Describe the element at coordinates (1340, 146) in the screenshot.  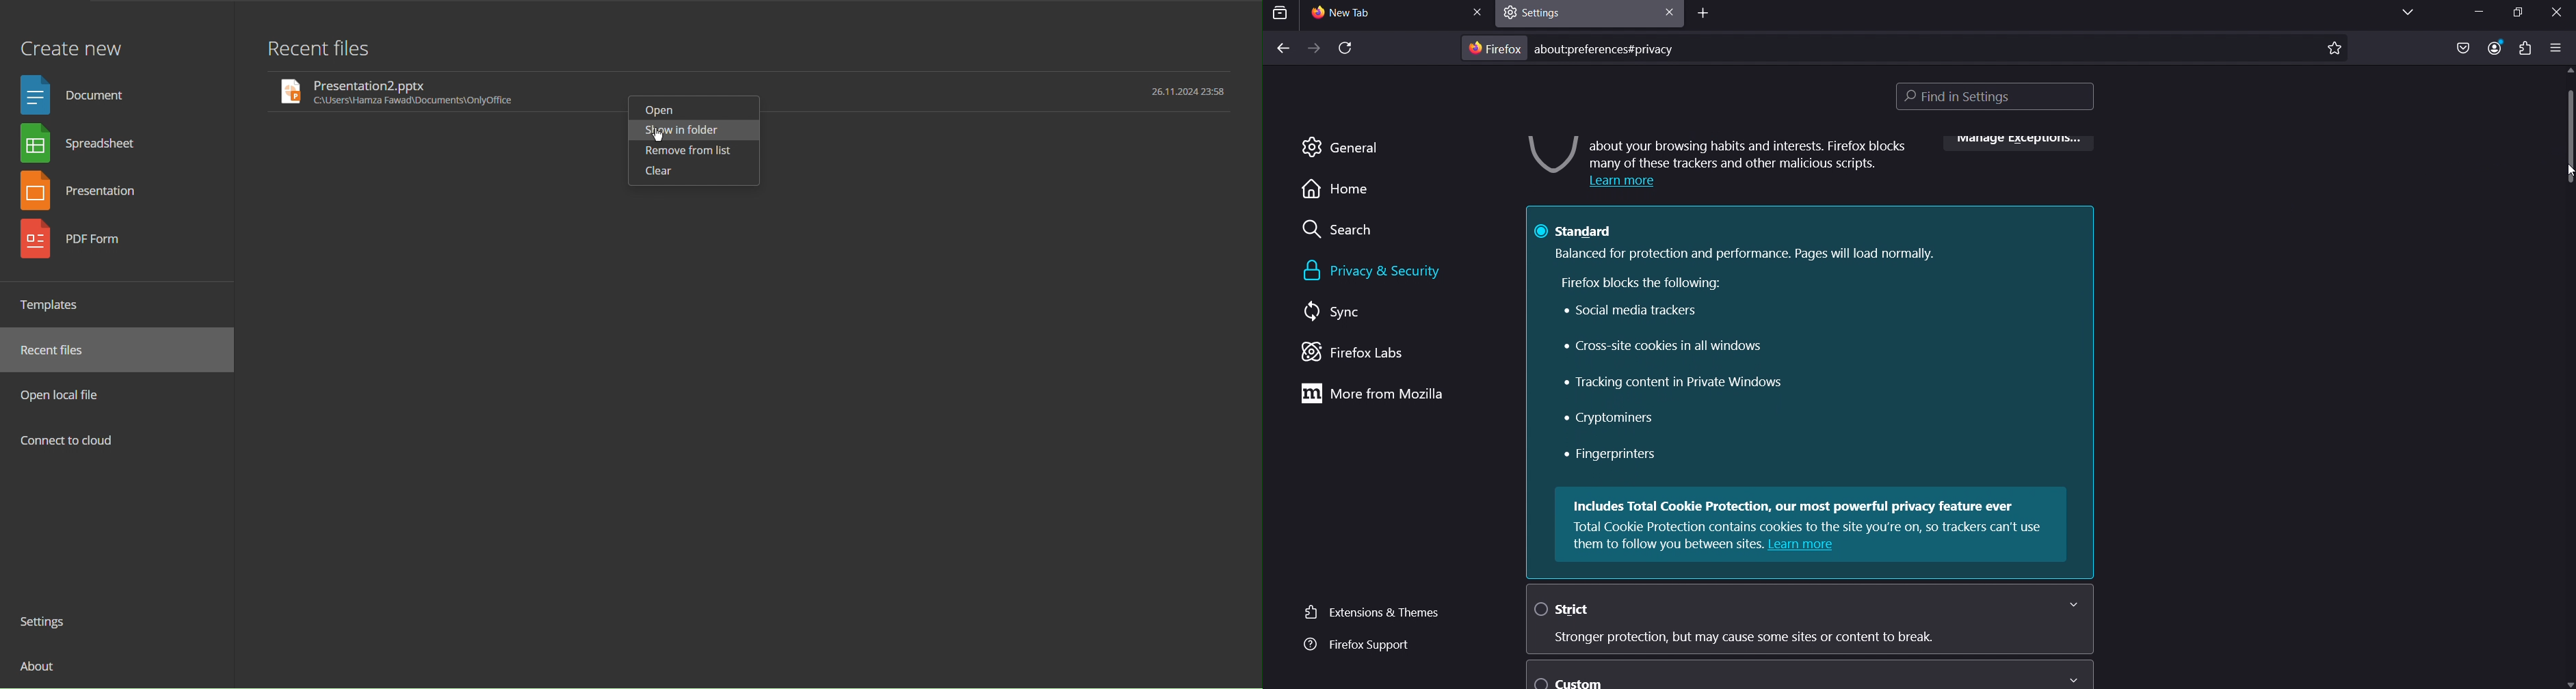
I see `general` at that location.